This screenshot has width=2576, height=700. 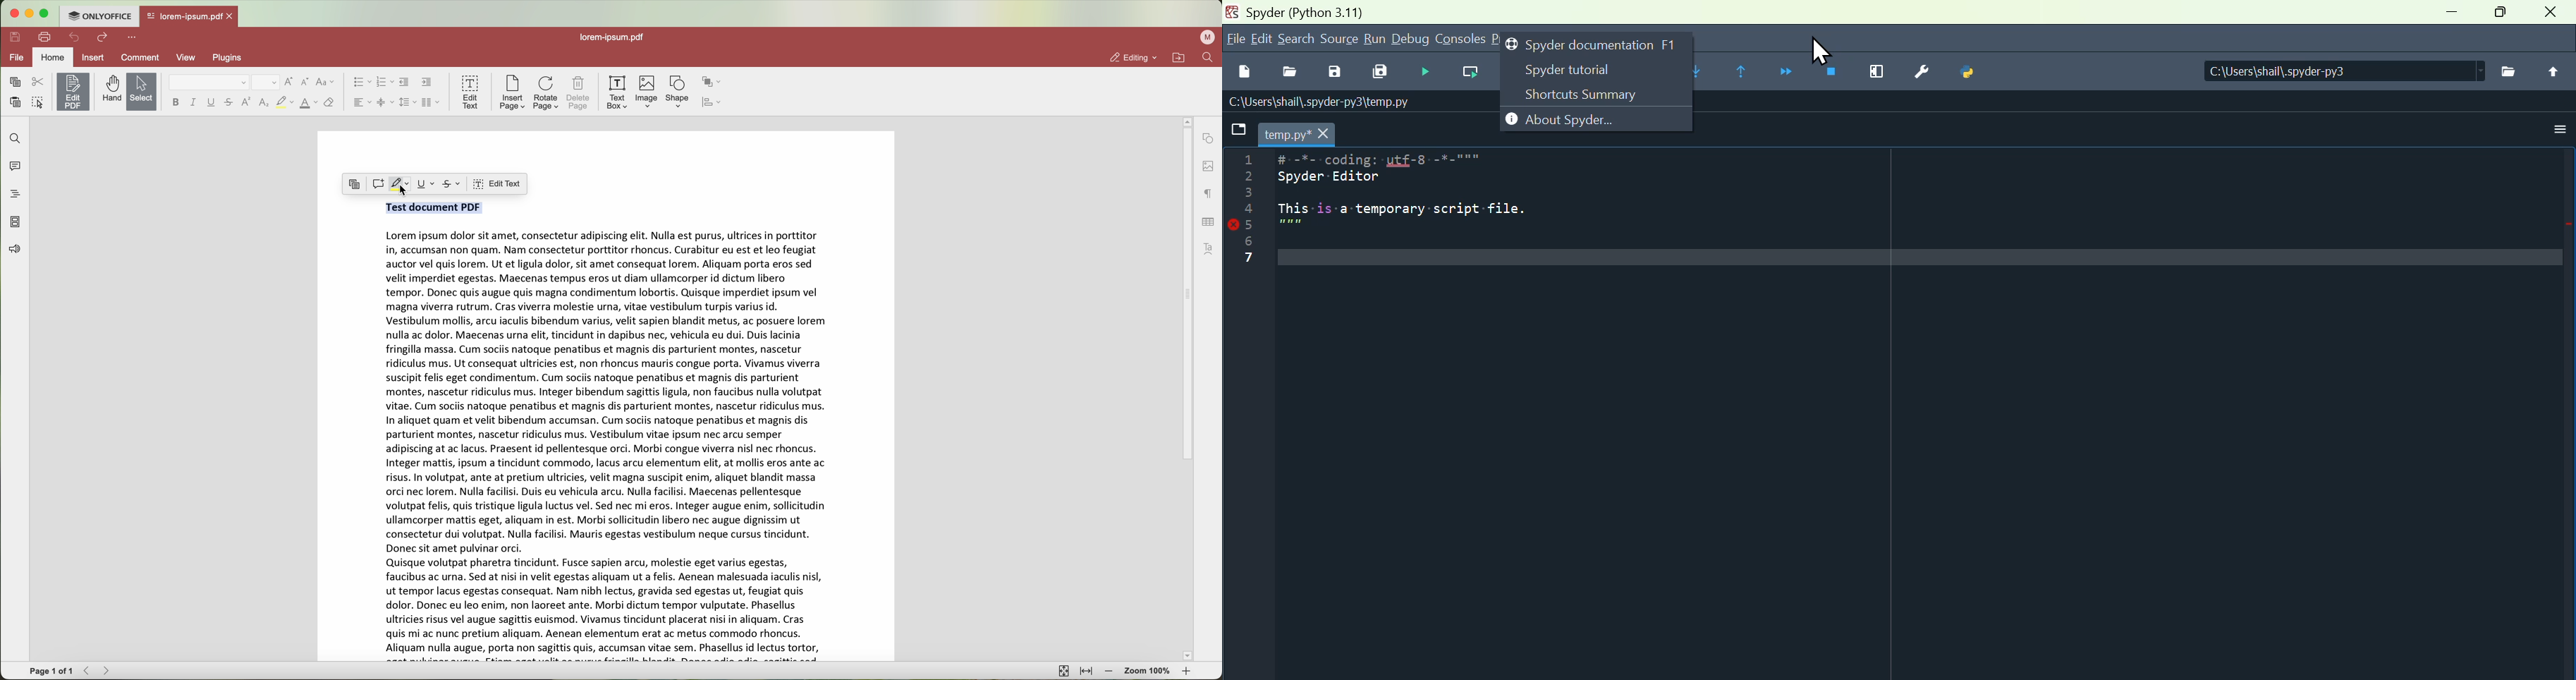 What do you see at coordinates (1784, 72) in the screenshot?
I see `Continue execution until next function` at bounding box center [1784, 72].